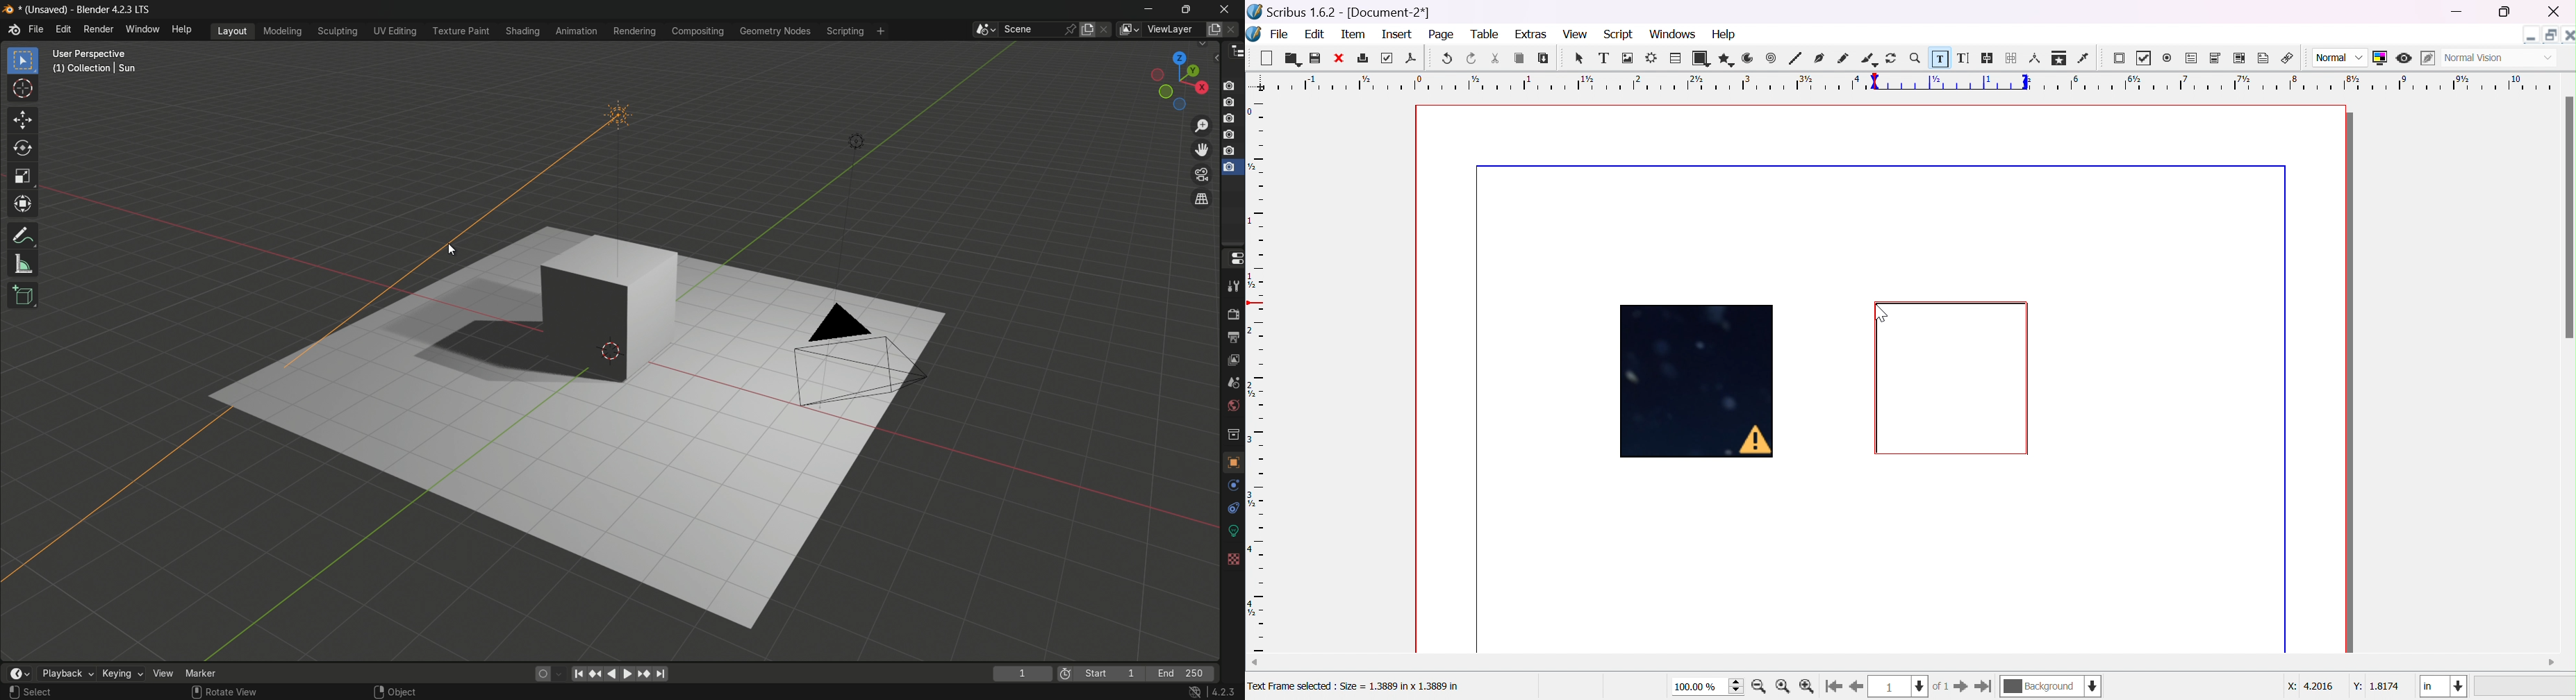 This screenshot has width=2576, height=700. Describe the element at coordinates (24, 121) in the screenshot. I see `move` at that location.